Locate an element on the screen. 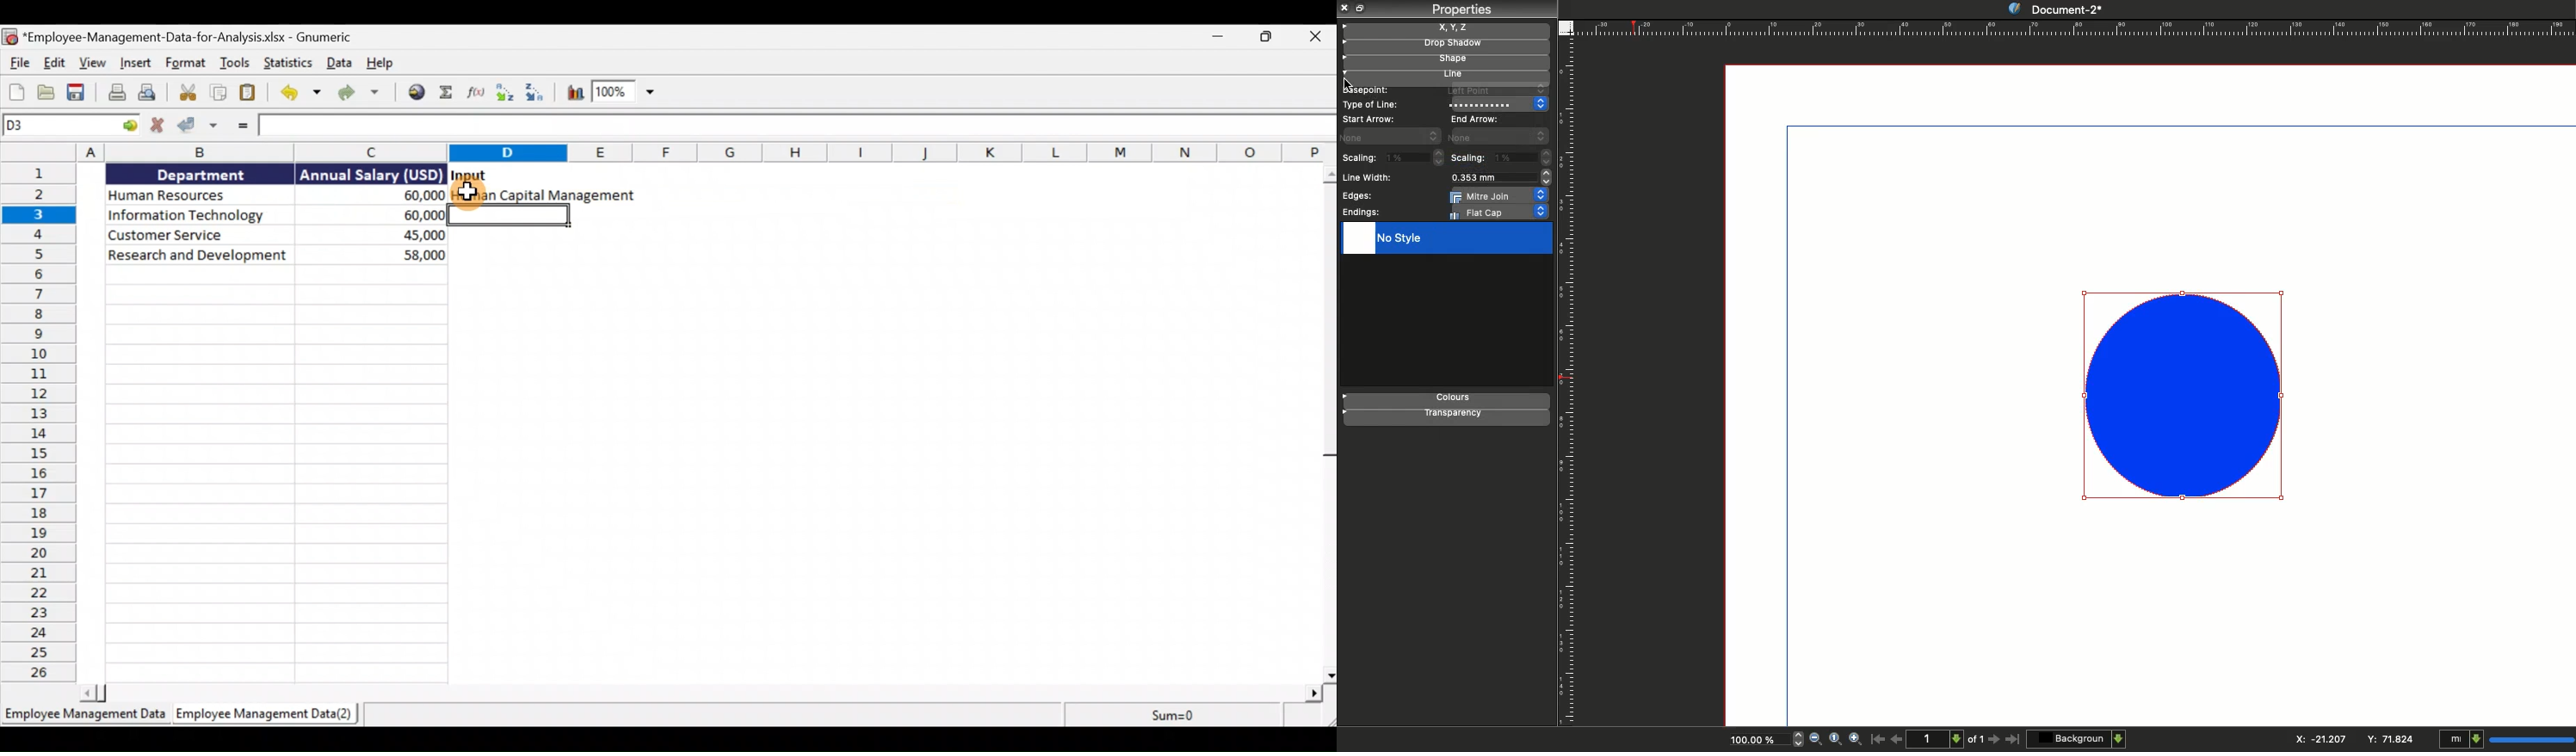 The height and width of the screenshot is (756, 2576). Shape is located at coordinates (1444, 61).